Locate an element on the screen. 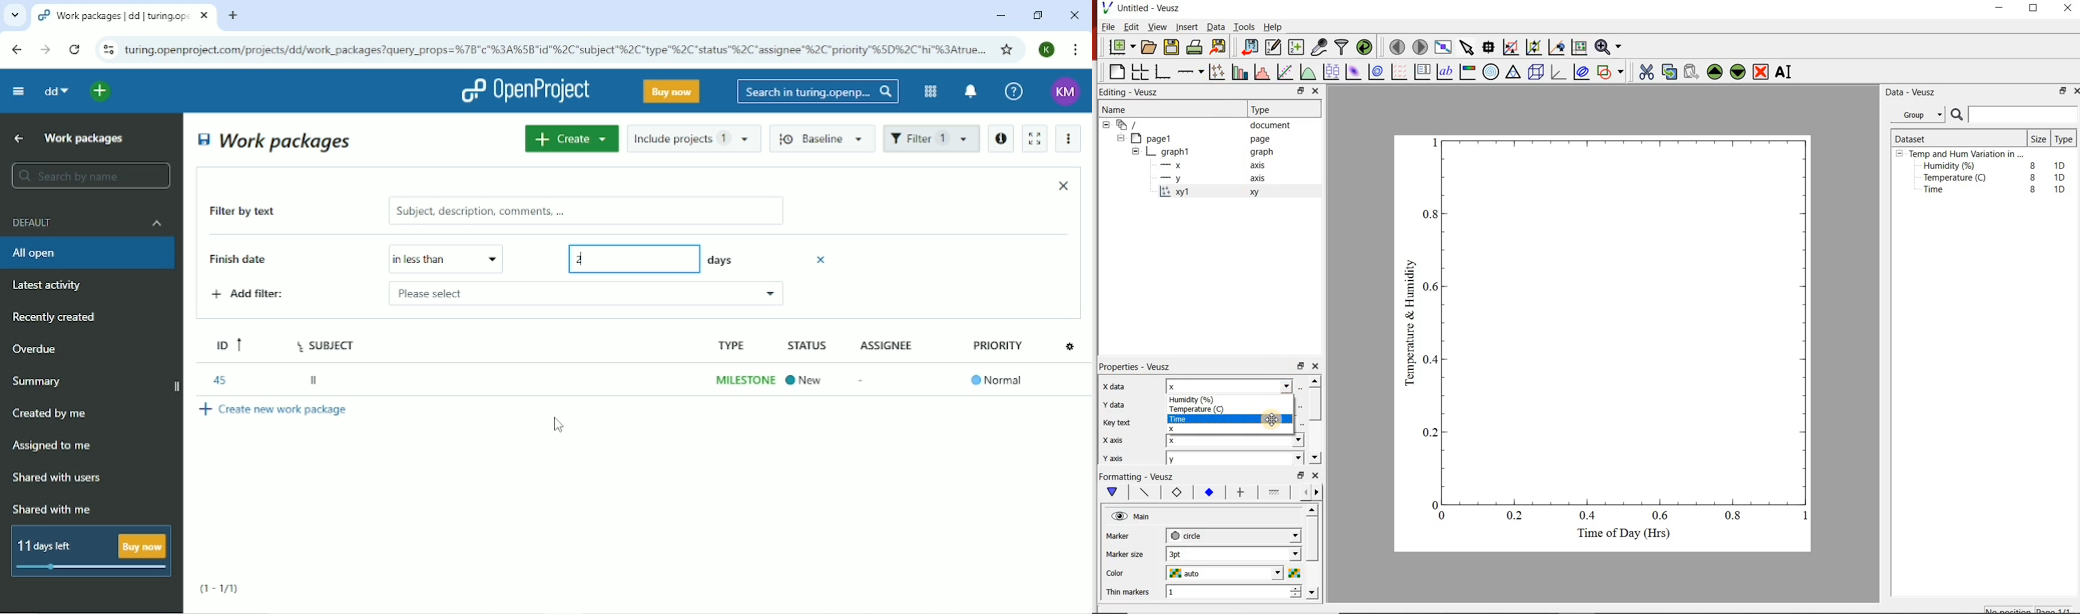  Edit is located at coordinates (1131, 28).